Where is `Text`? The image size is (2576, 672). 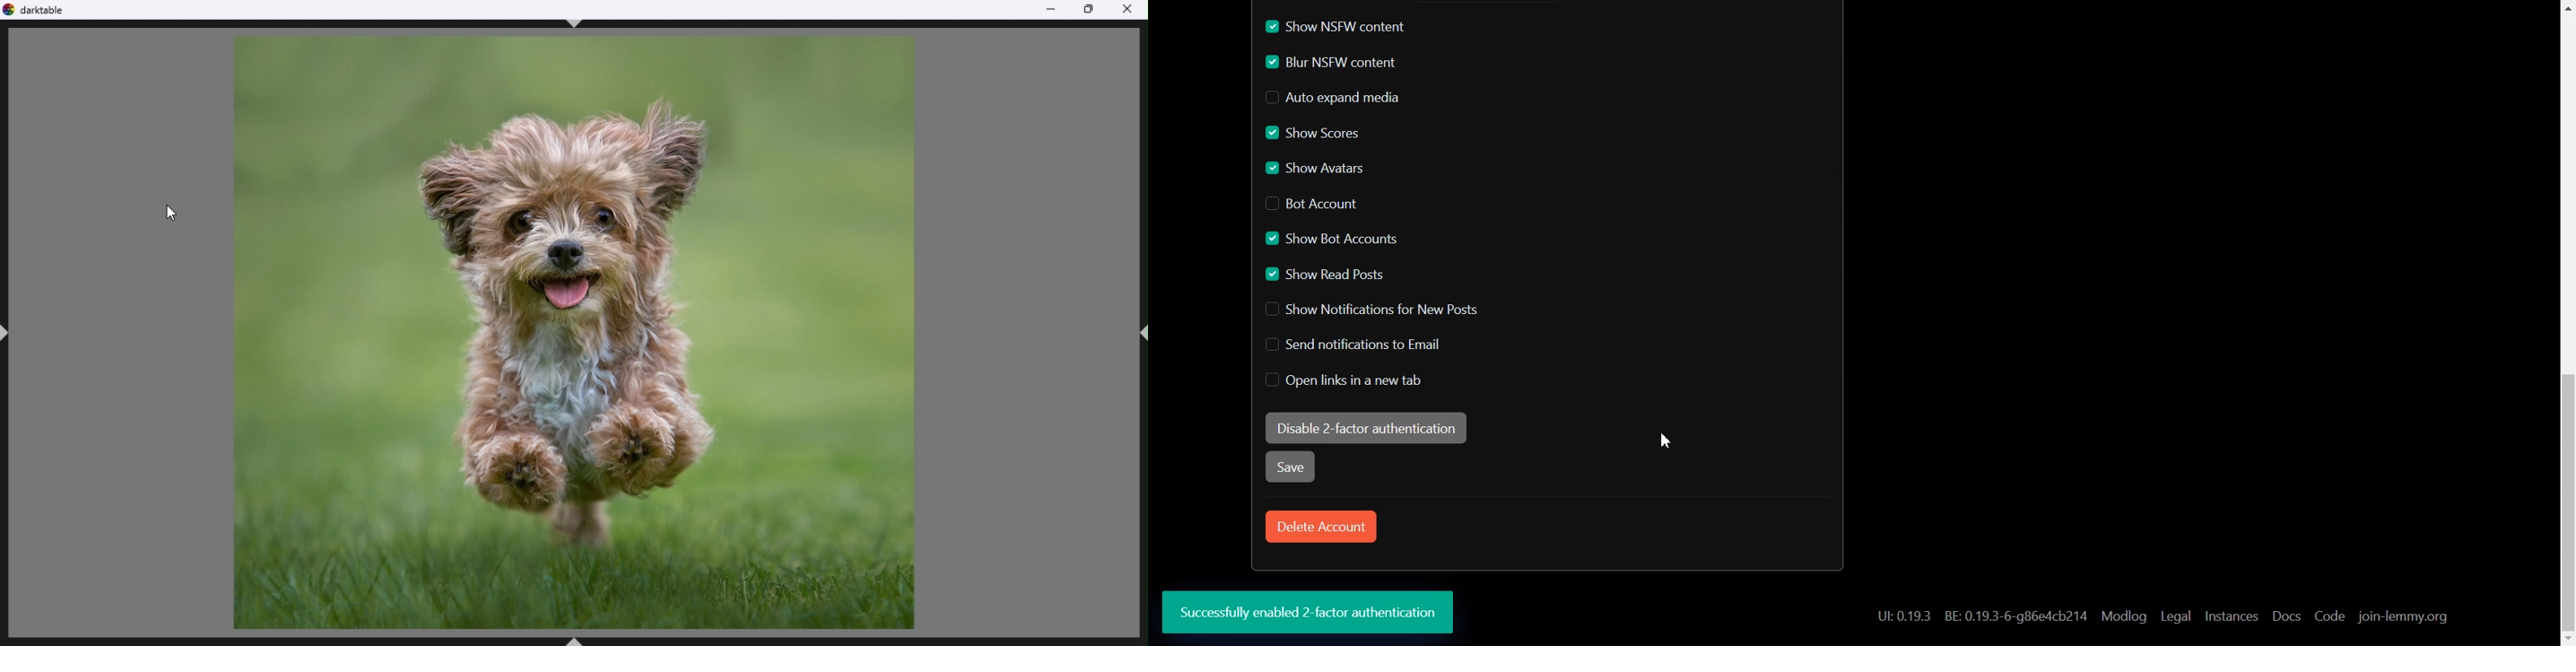 Text is located at coordinates (1308, 612).